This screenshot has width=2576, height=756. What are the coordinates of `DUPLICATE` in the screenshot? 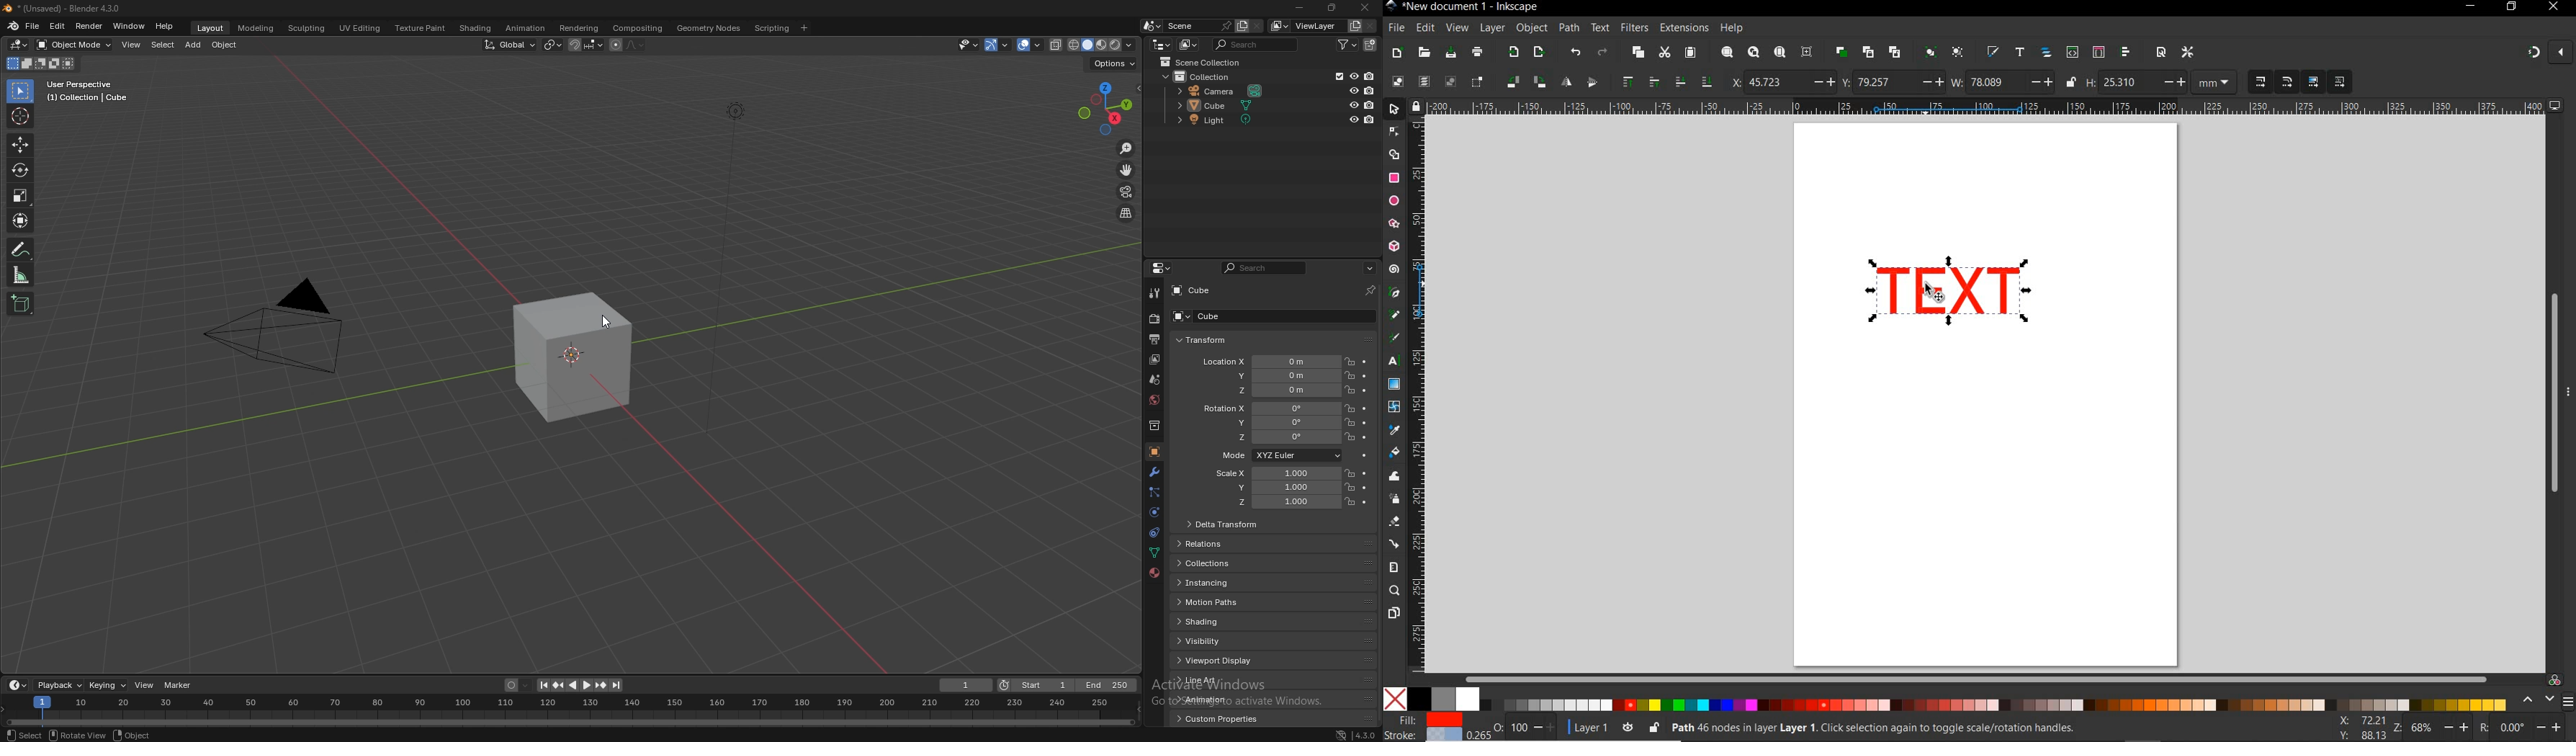 It's located at (1840, 53).